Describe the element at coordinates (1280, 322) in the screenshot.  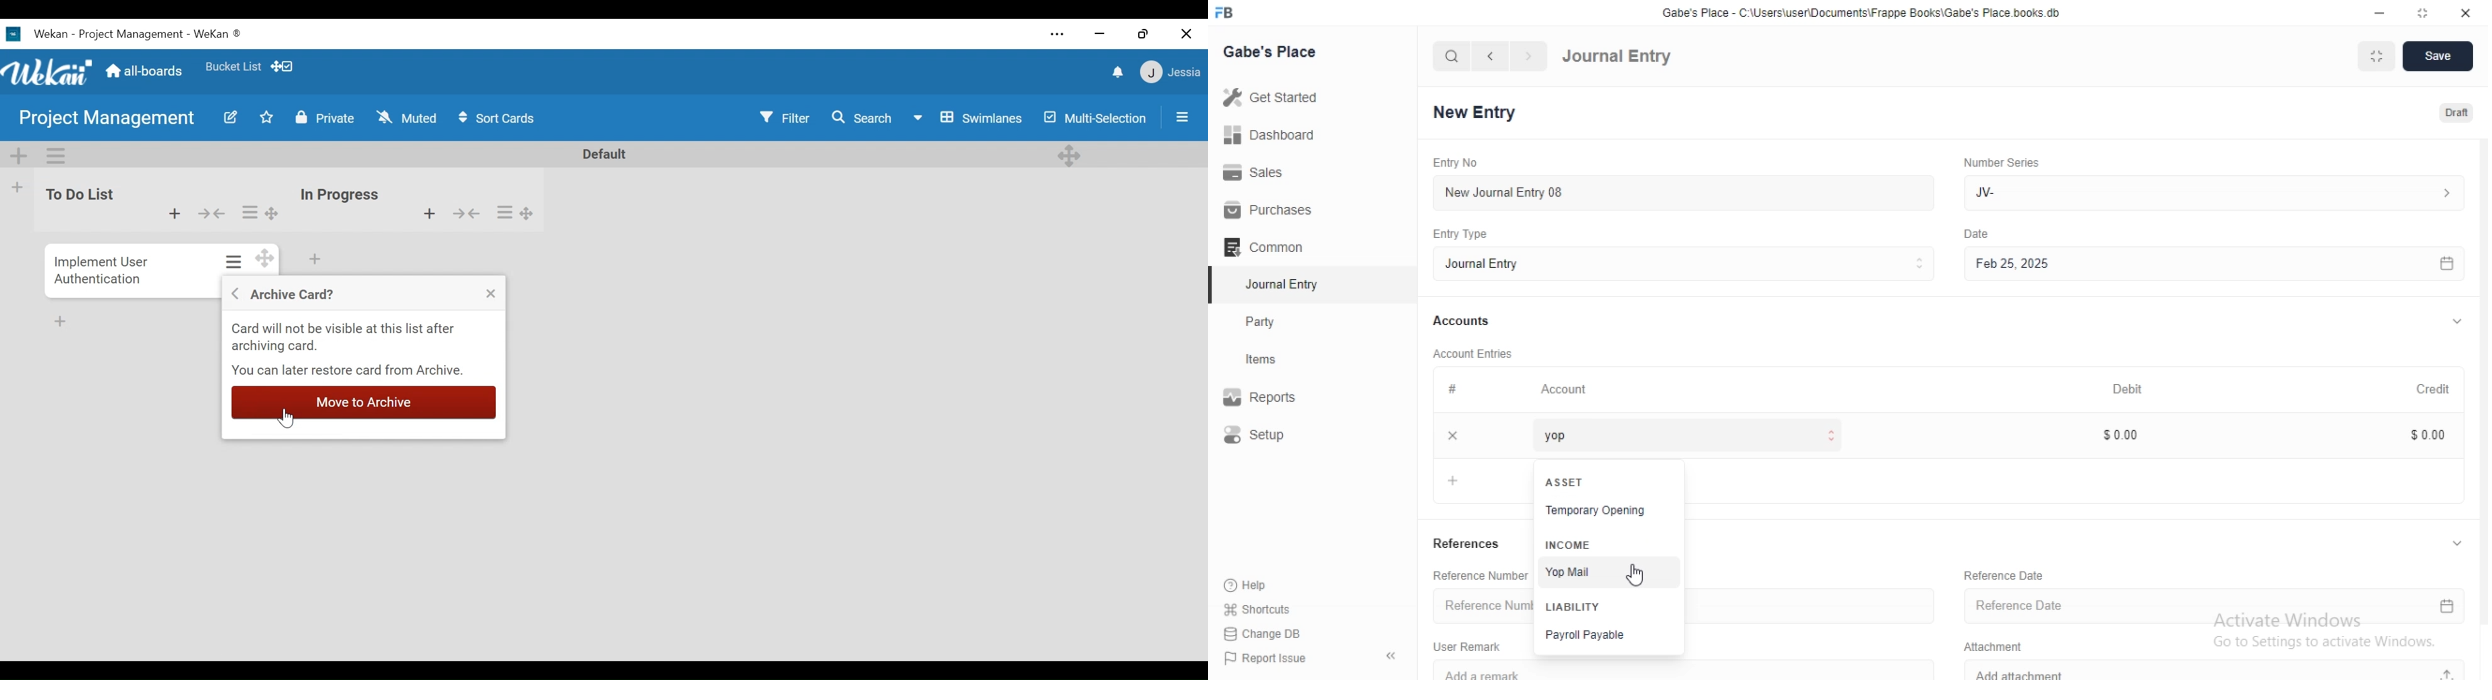
I see `Party` at that location.